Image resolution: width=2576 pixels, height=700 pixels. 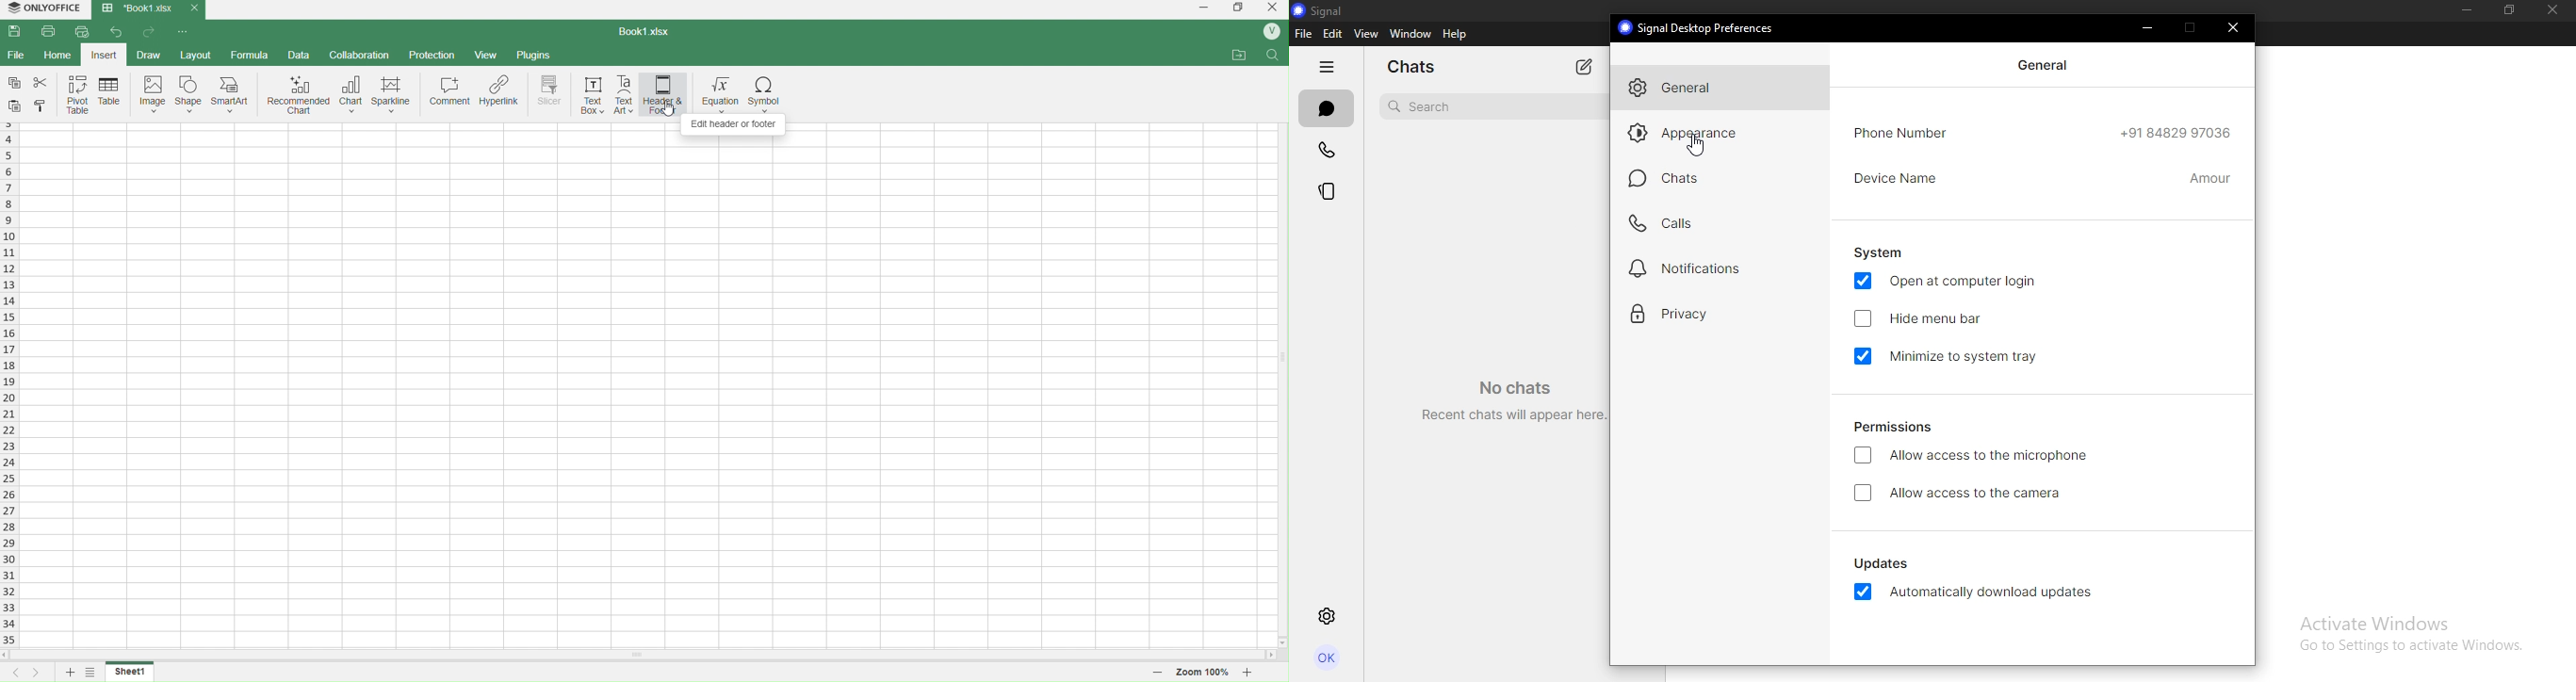 What do you see at coordinates (669, 110) in the screenshot?
I see `cursor` at bounding box center [669, 110].